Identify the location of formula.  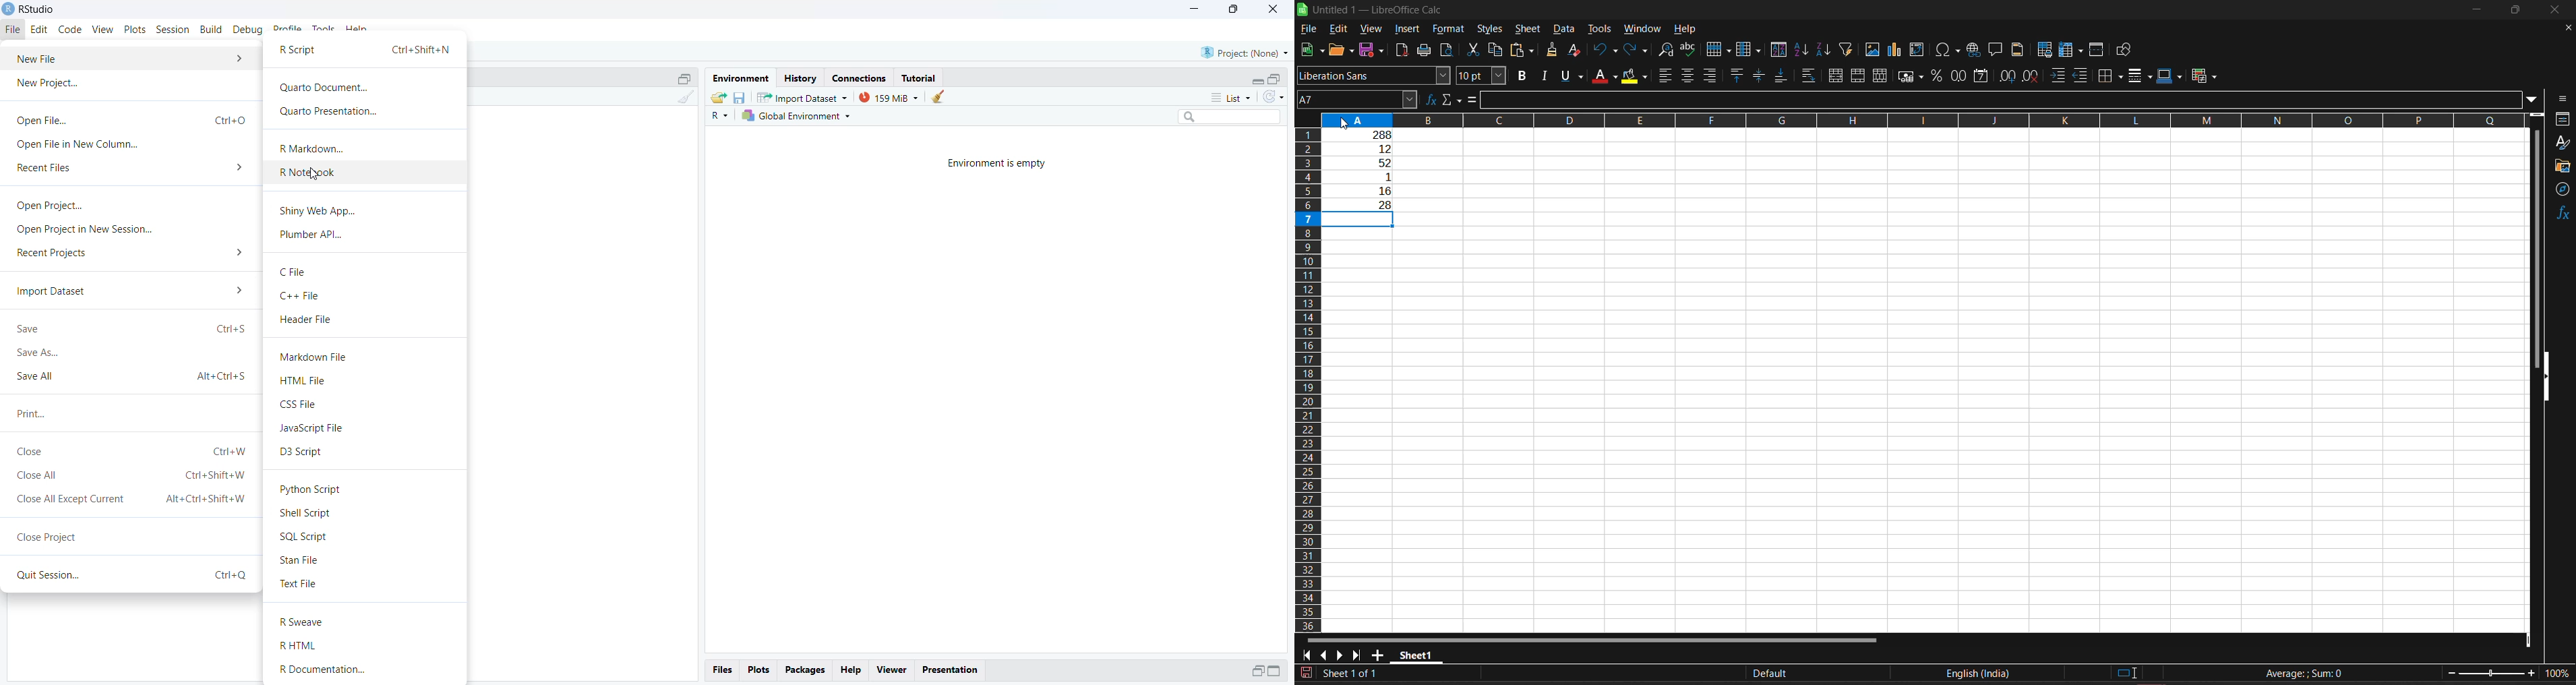
(1473, 99).